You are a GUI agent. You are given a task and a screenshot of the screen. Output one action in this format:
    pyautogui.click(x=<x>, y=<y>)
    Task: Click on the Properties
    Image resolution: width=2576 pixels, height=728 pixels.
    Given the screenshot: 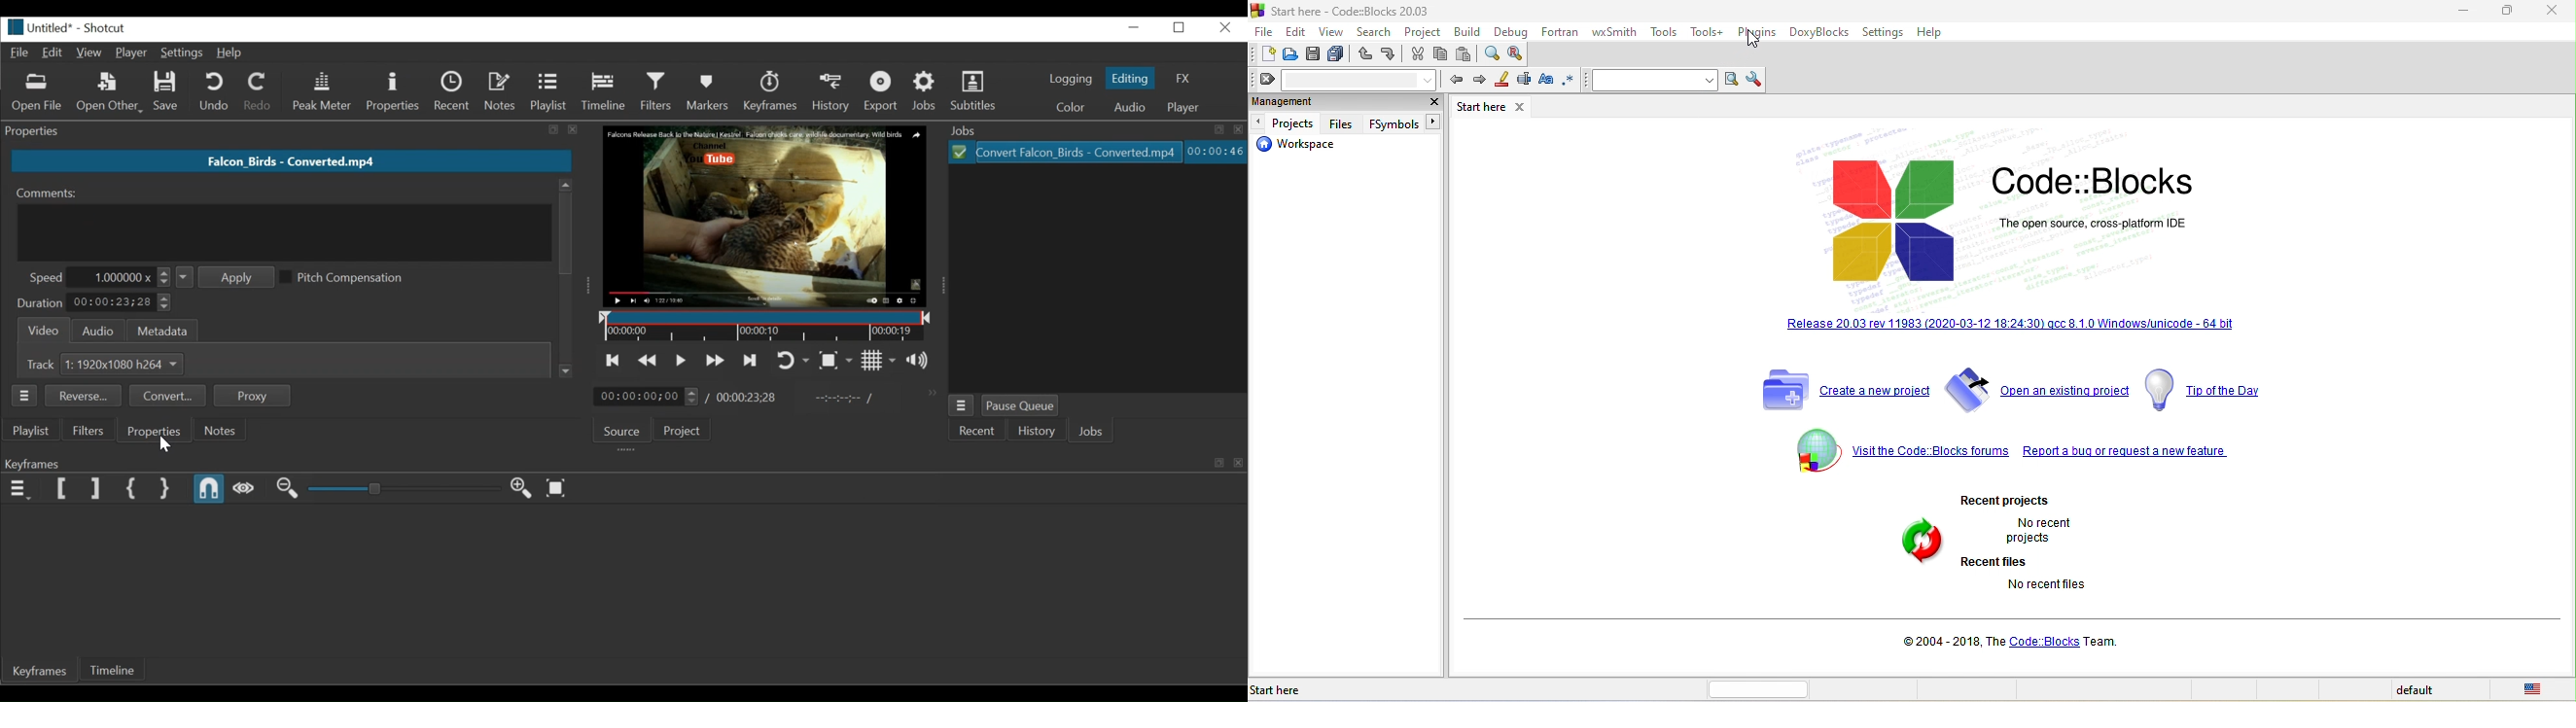 What is the action you would take?
    pyautogui.click(x=395, y=92)
    